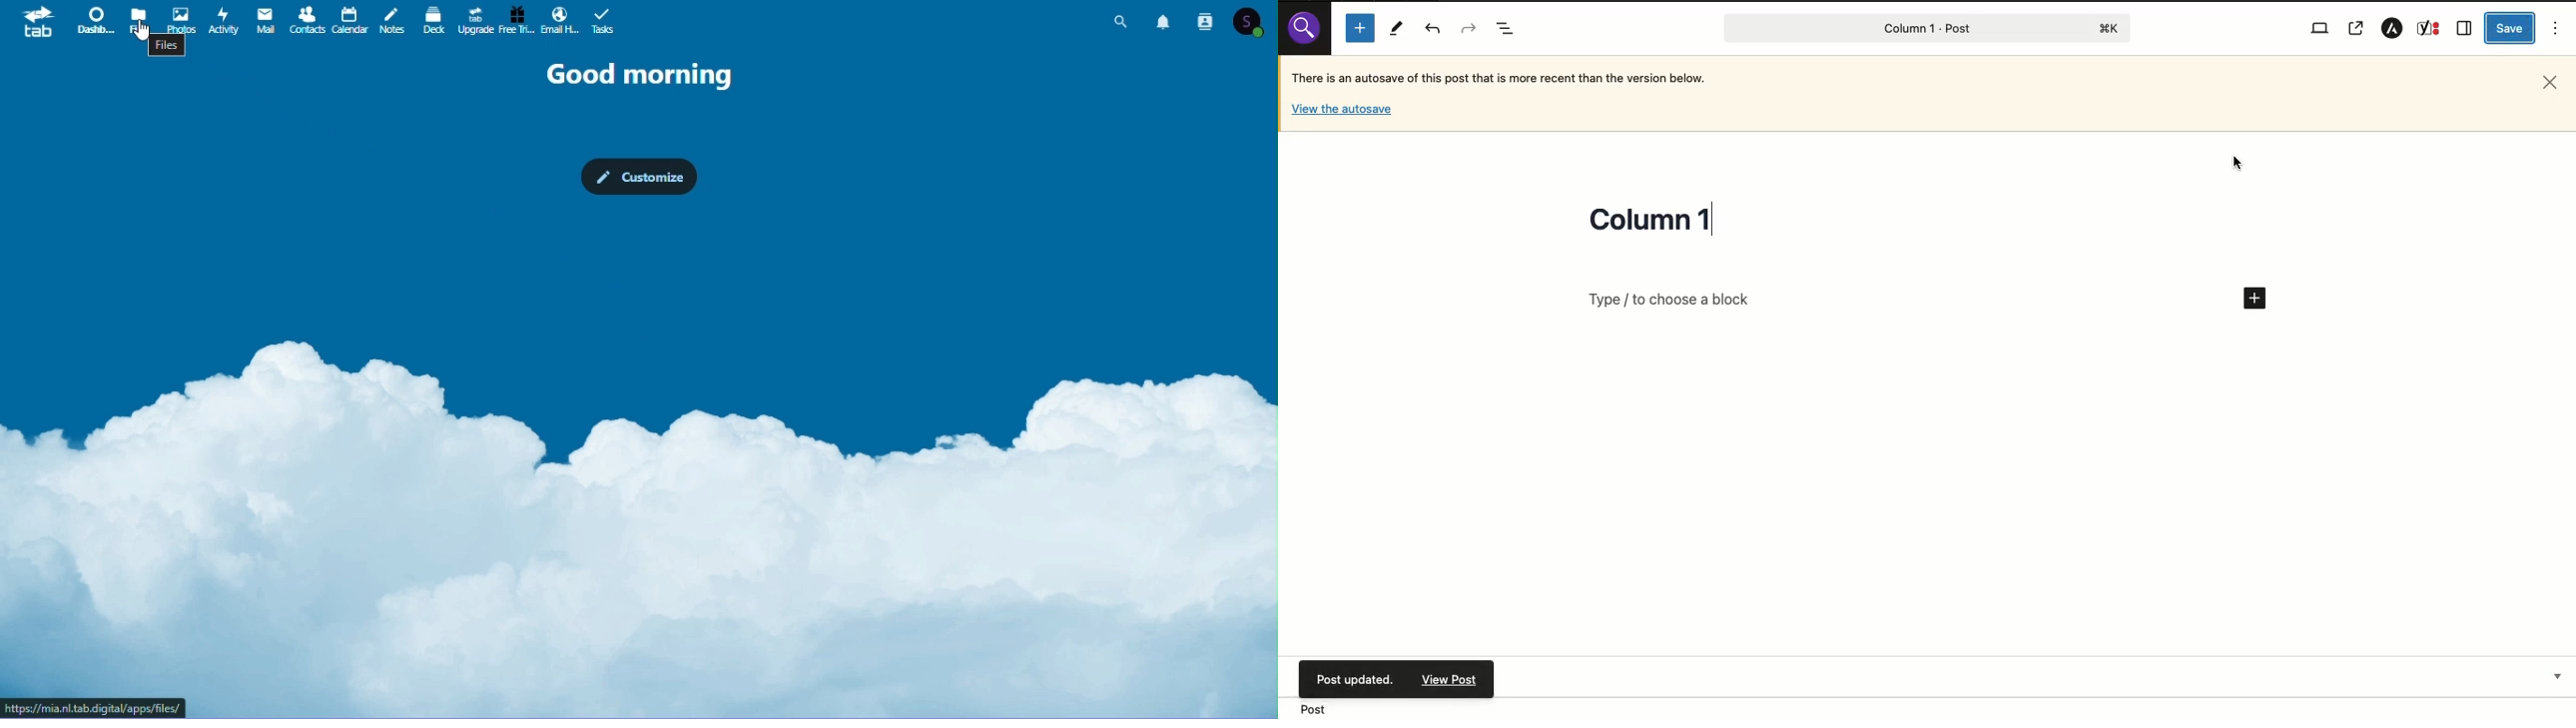 The image size is (2576, 728). I want to click on photos, so click(180, 17).